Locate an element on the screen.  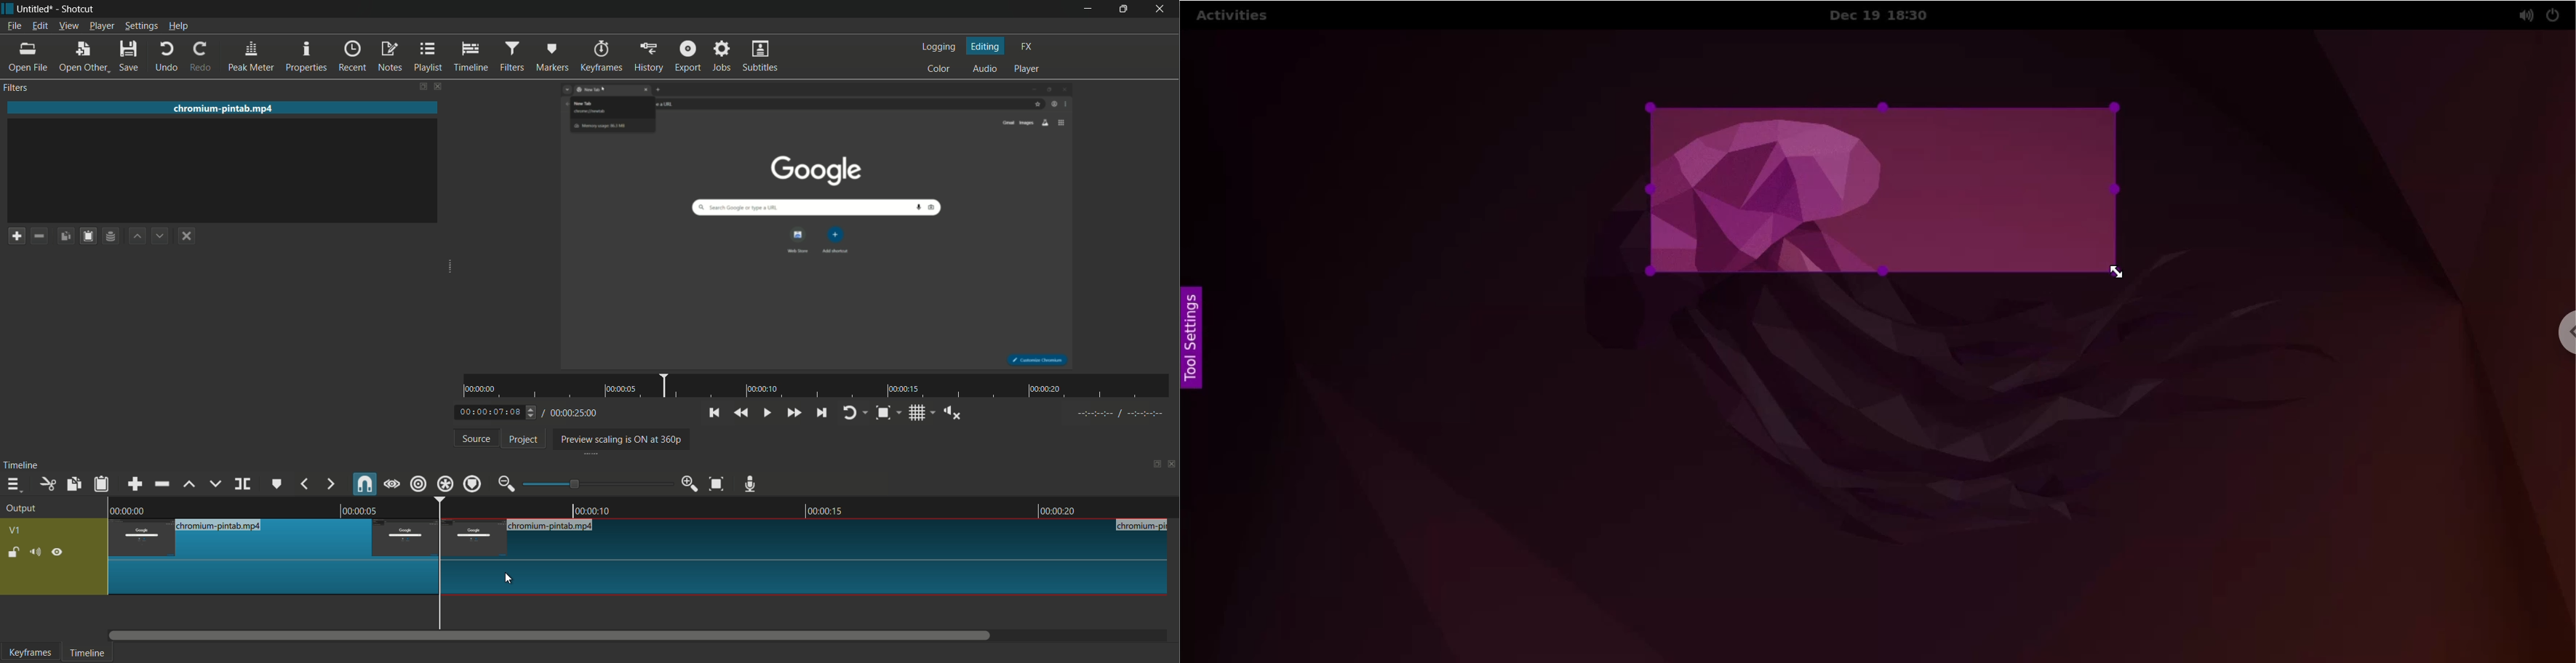
add a filter is located at coordinates (17, 236).